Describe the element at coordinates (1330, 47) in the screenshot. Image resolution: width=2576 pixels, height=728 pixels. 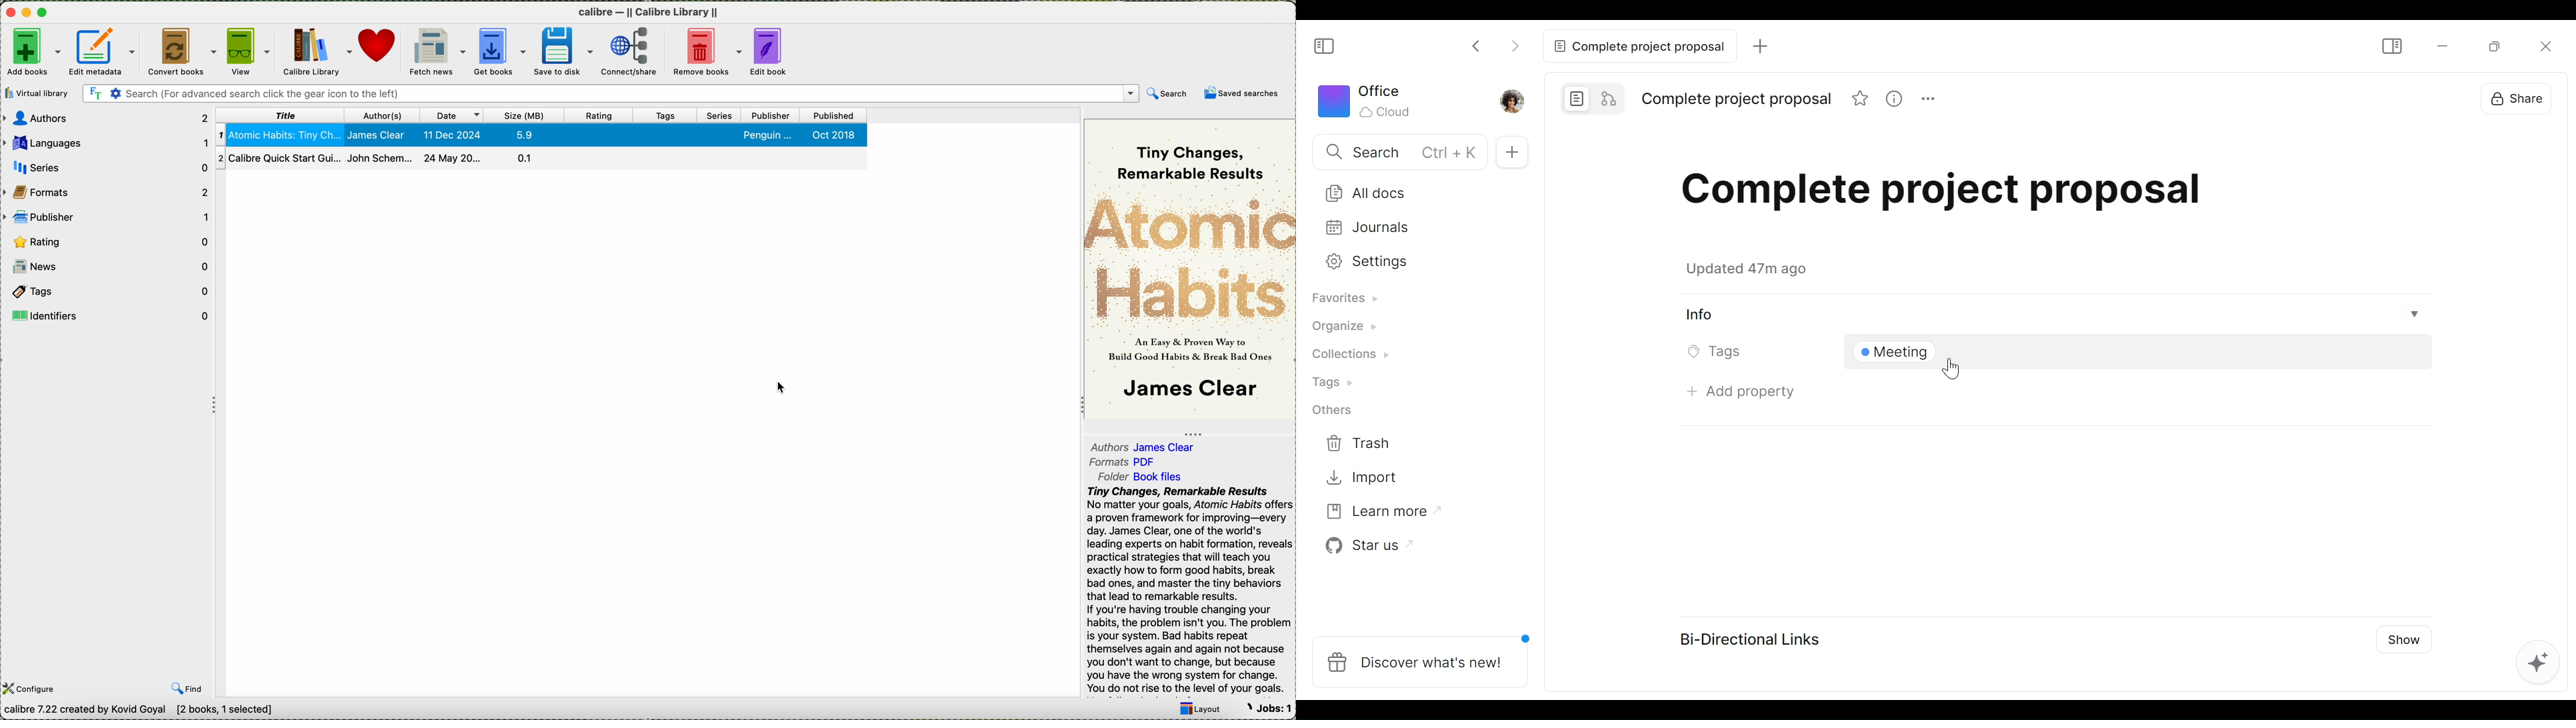
I see `Show/Hide Sidebar` at that location.